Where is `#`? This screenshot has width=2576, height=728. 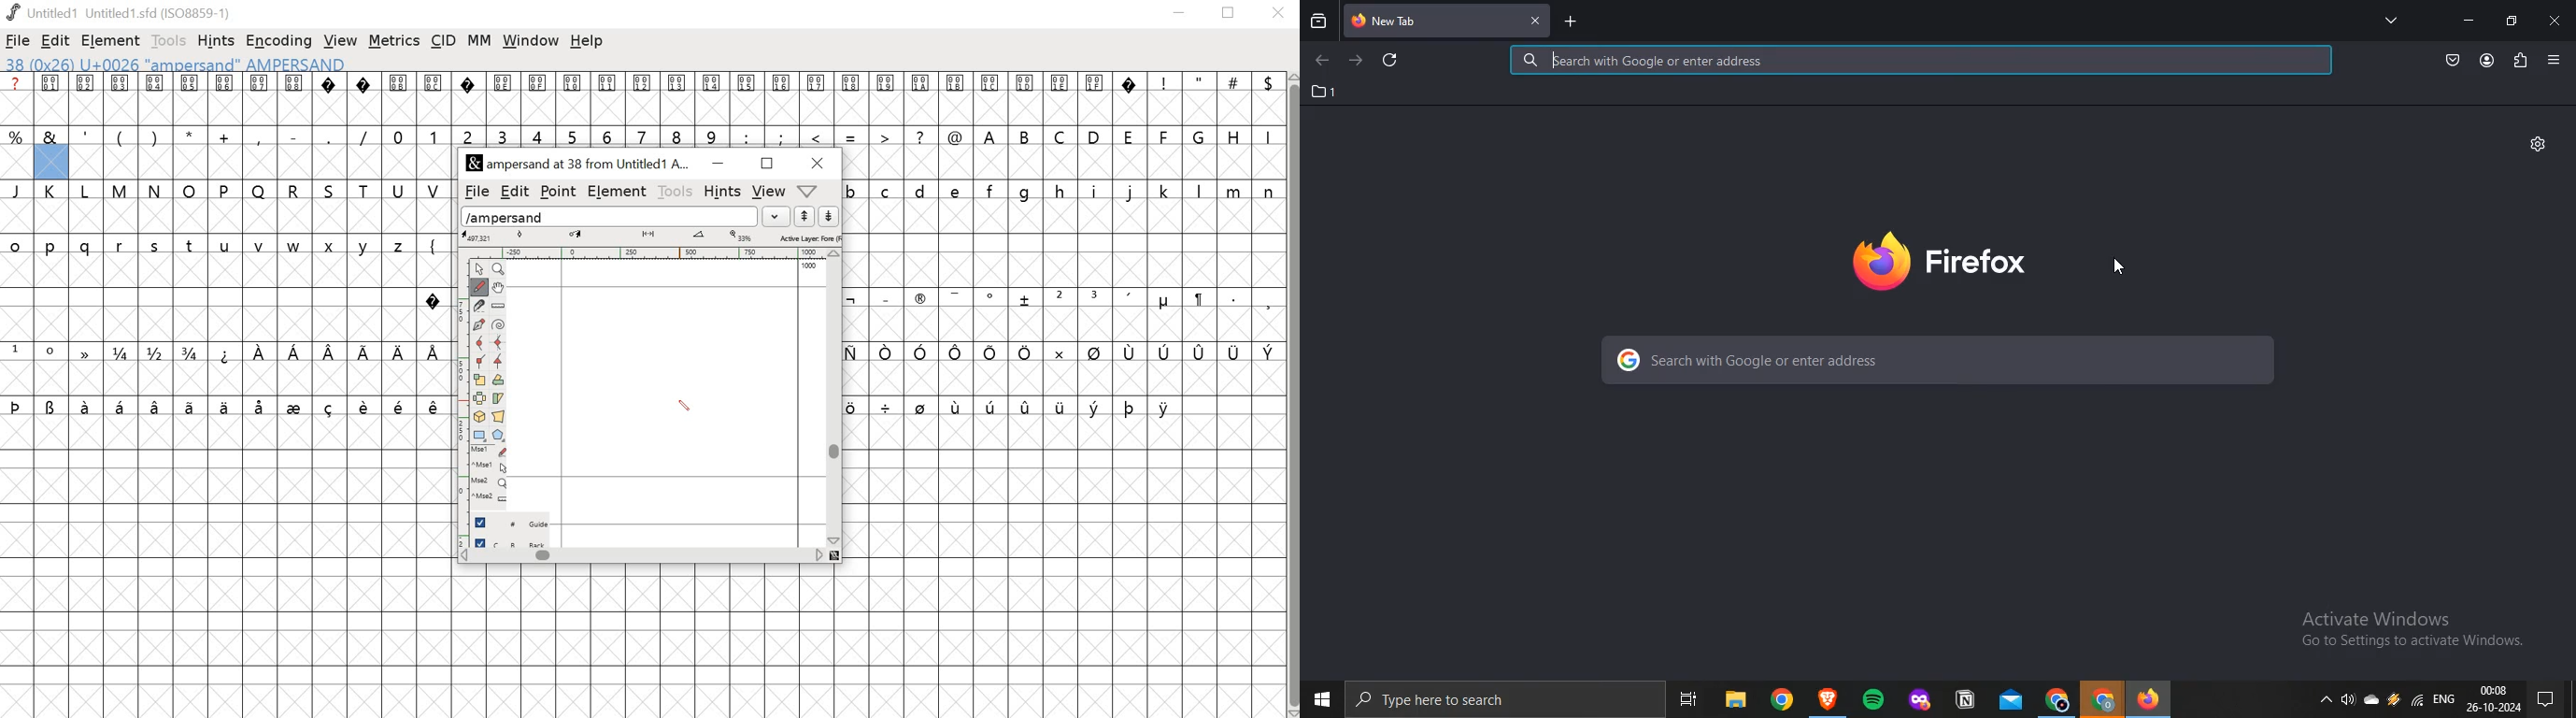 # is located at coordinates (1234, 100).